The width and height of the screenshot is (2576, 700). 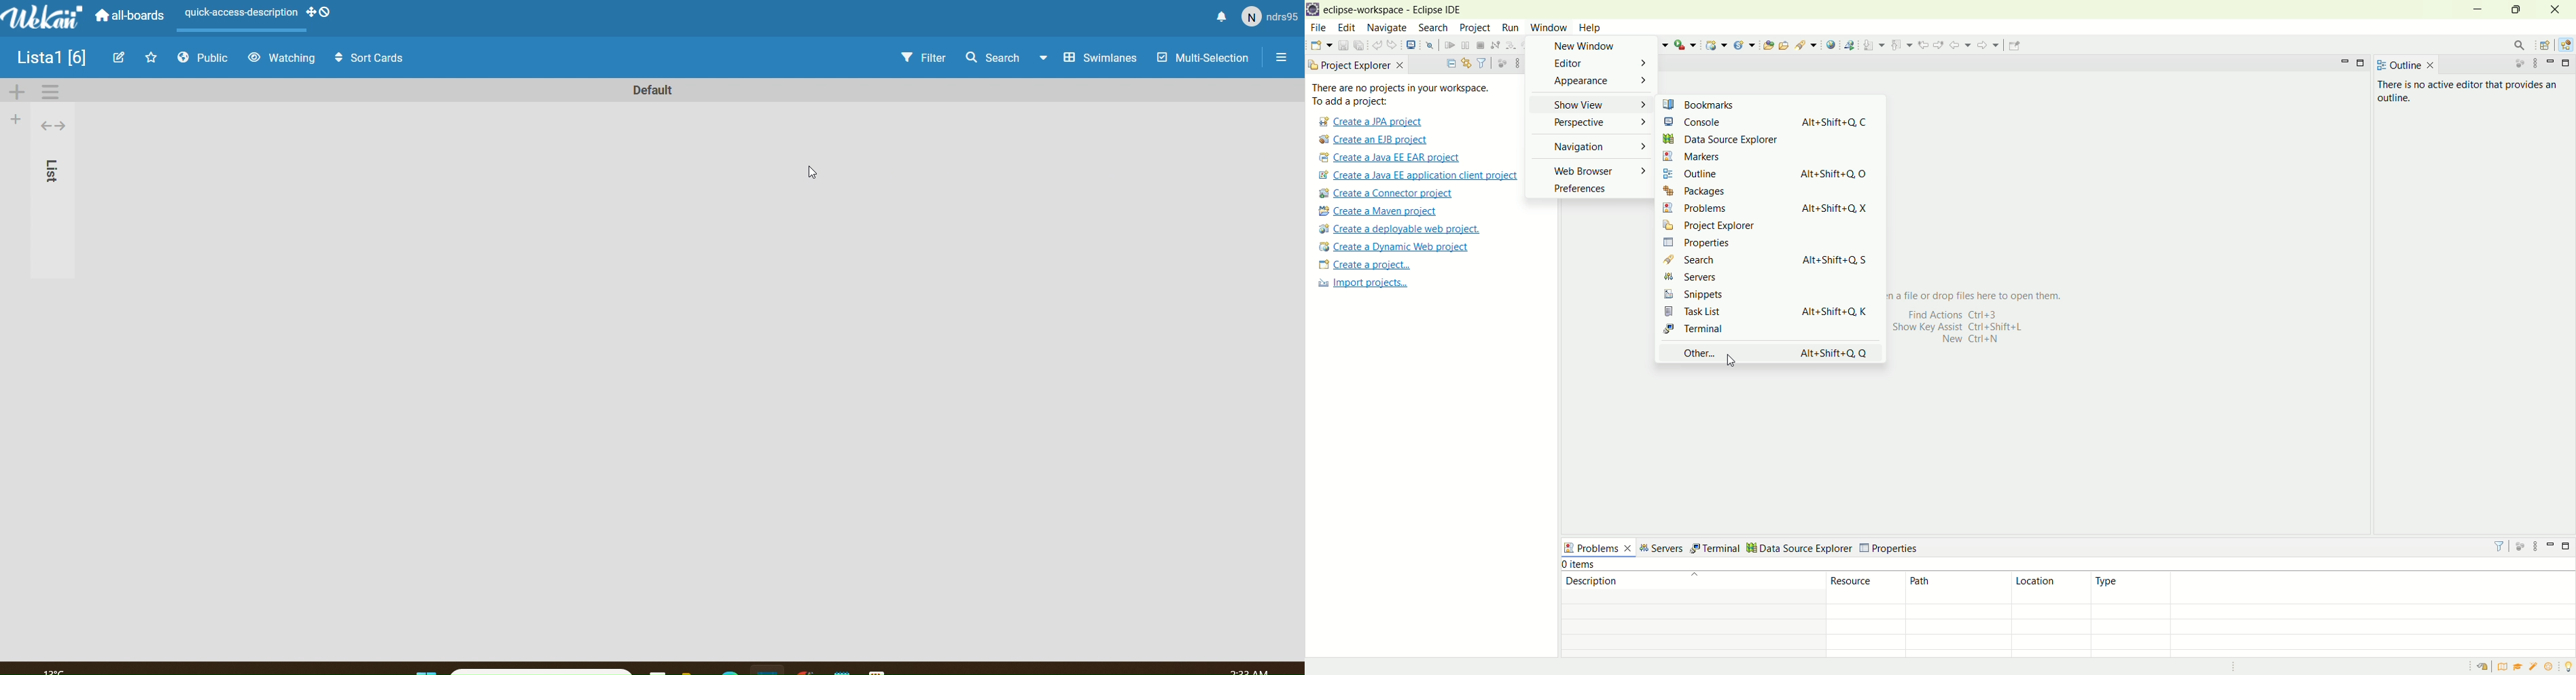 What do you see at coordinates (1961, 44) in the screenshot?
I see `back` at bounding box center [1961, 44].